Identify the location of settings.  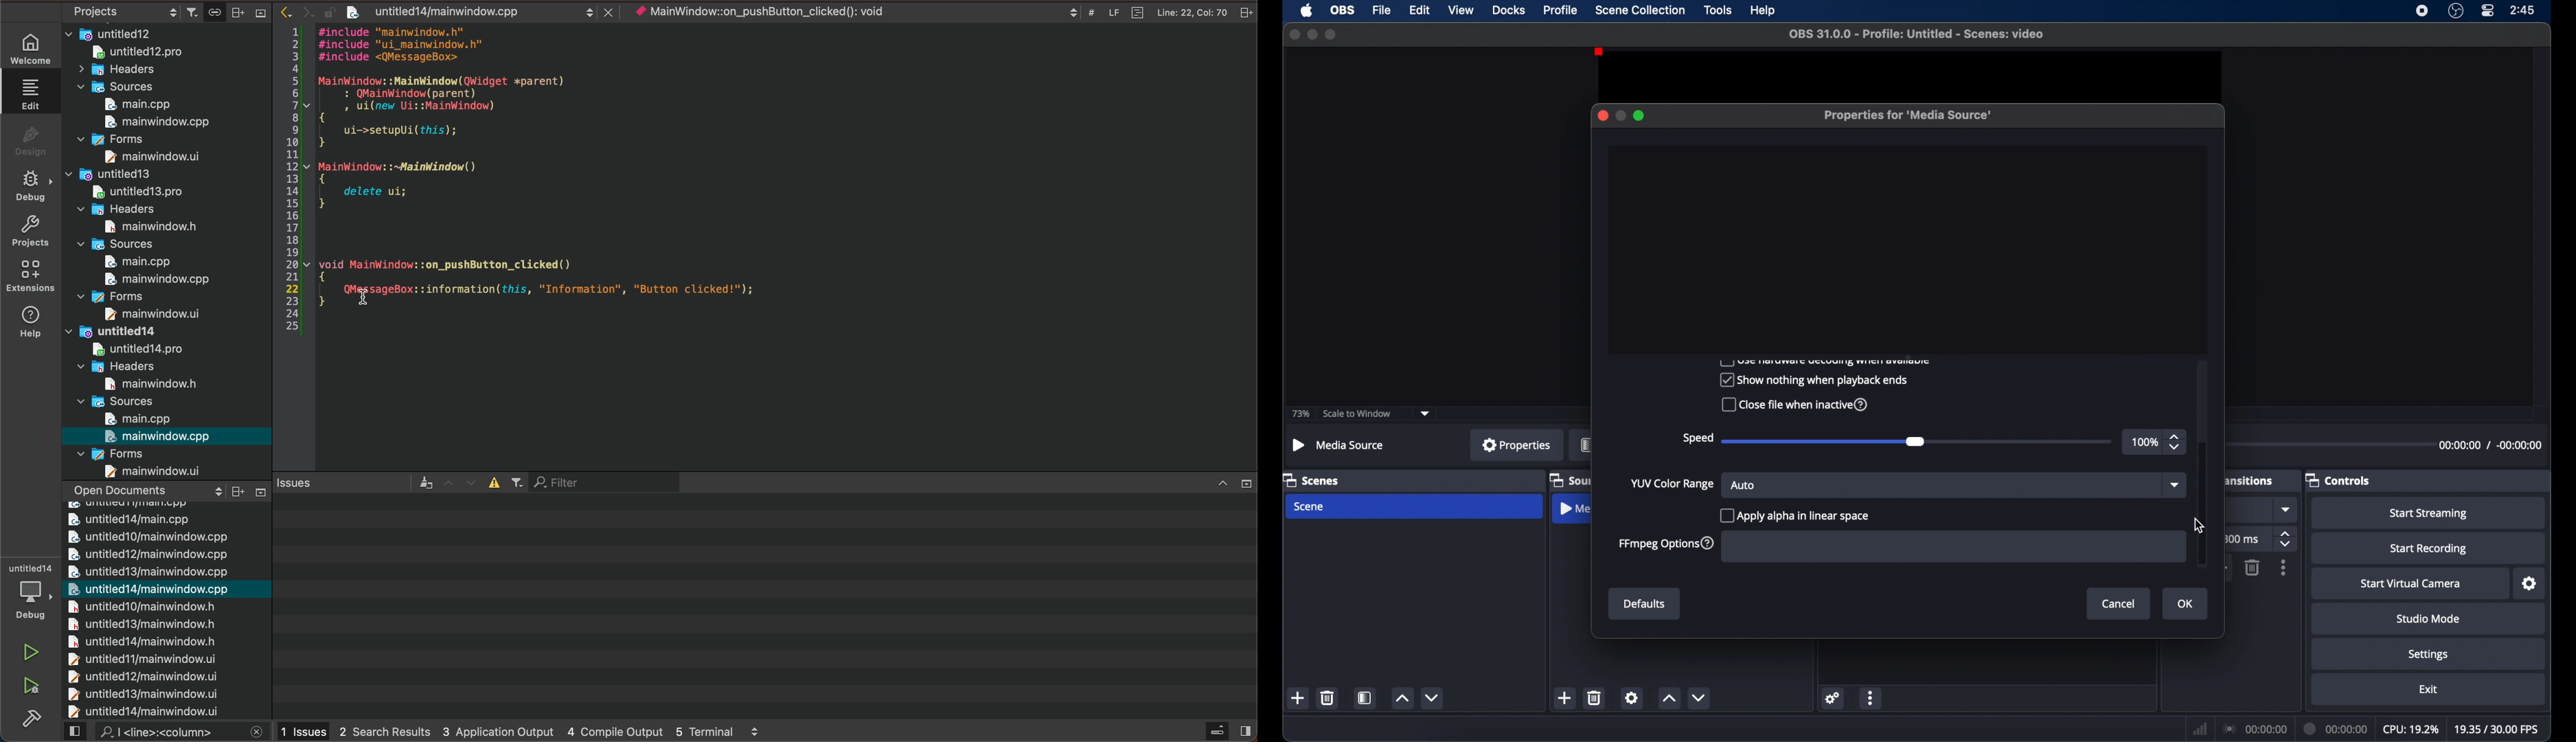
(2428, 654).